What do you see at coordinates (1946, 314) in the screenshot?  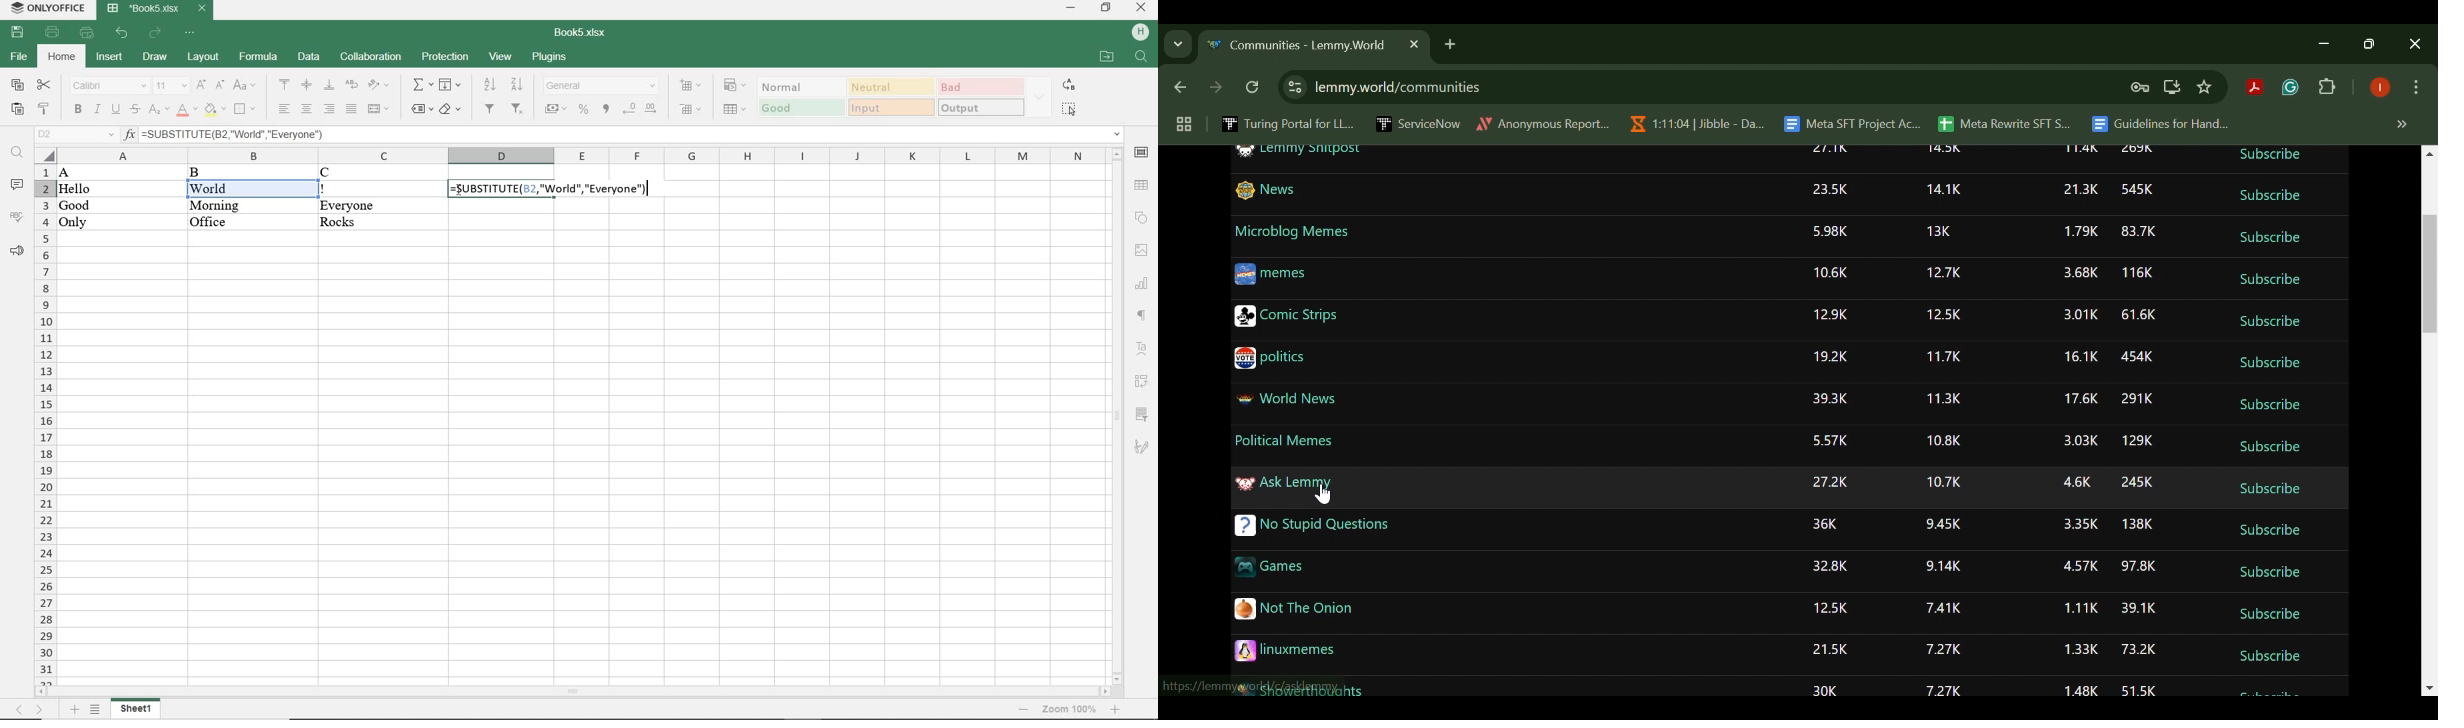 I see `12.5K` at bounding box center [1946, 314].